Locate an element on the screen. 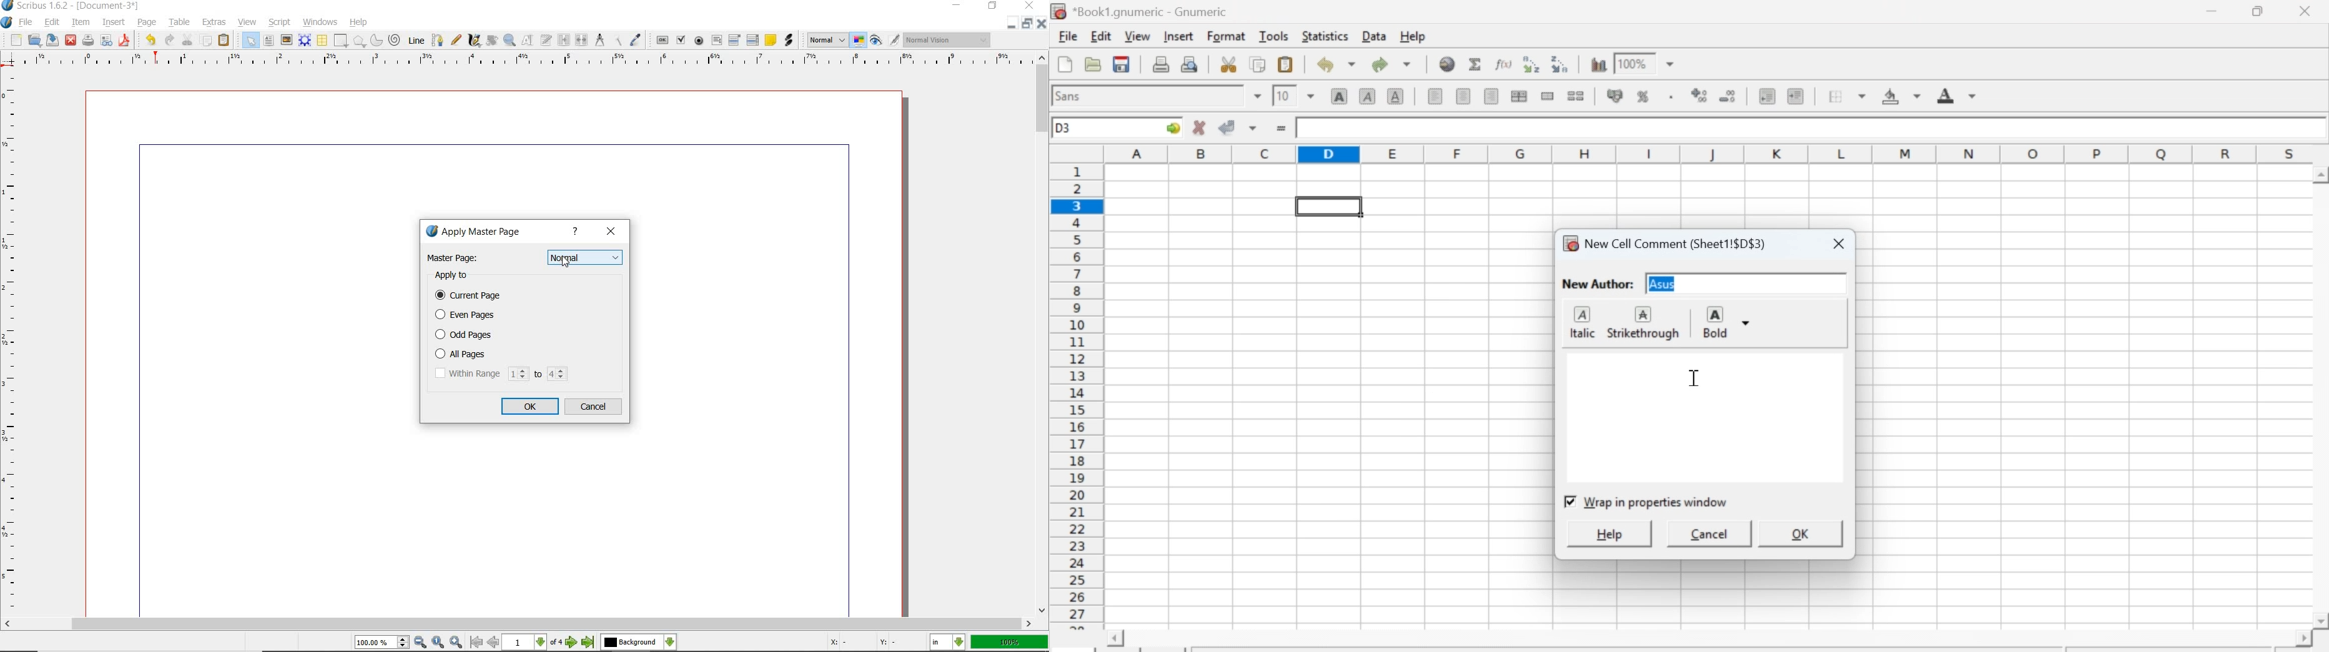 This screenshot has height=672, width=2352. Print preview is located at coordinates (1193, 64).